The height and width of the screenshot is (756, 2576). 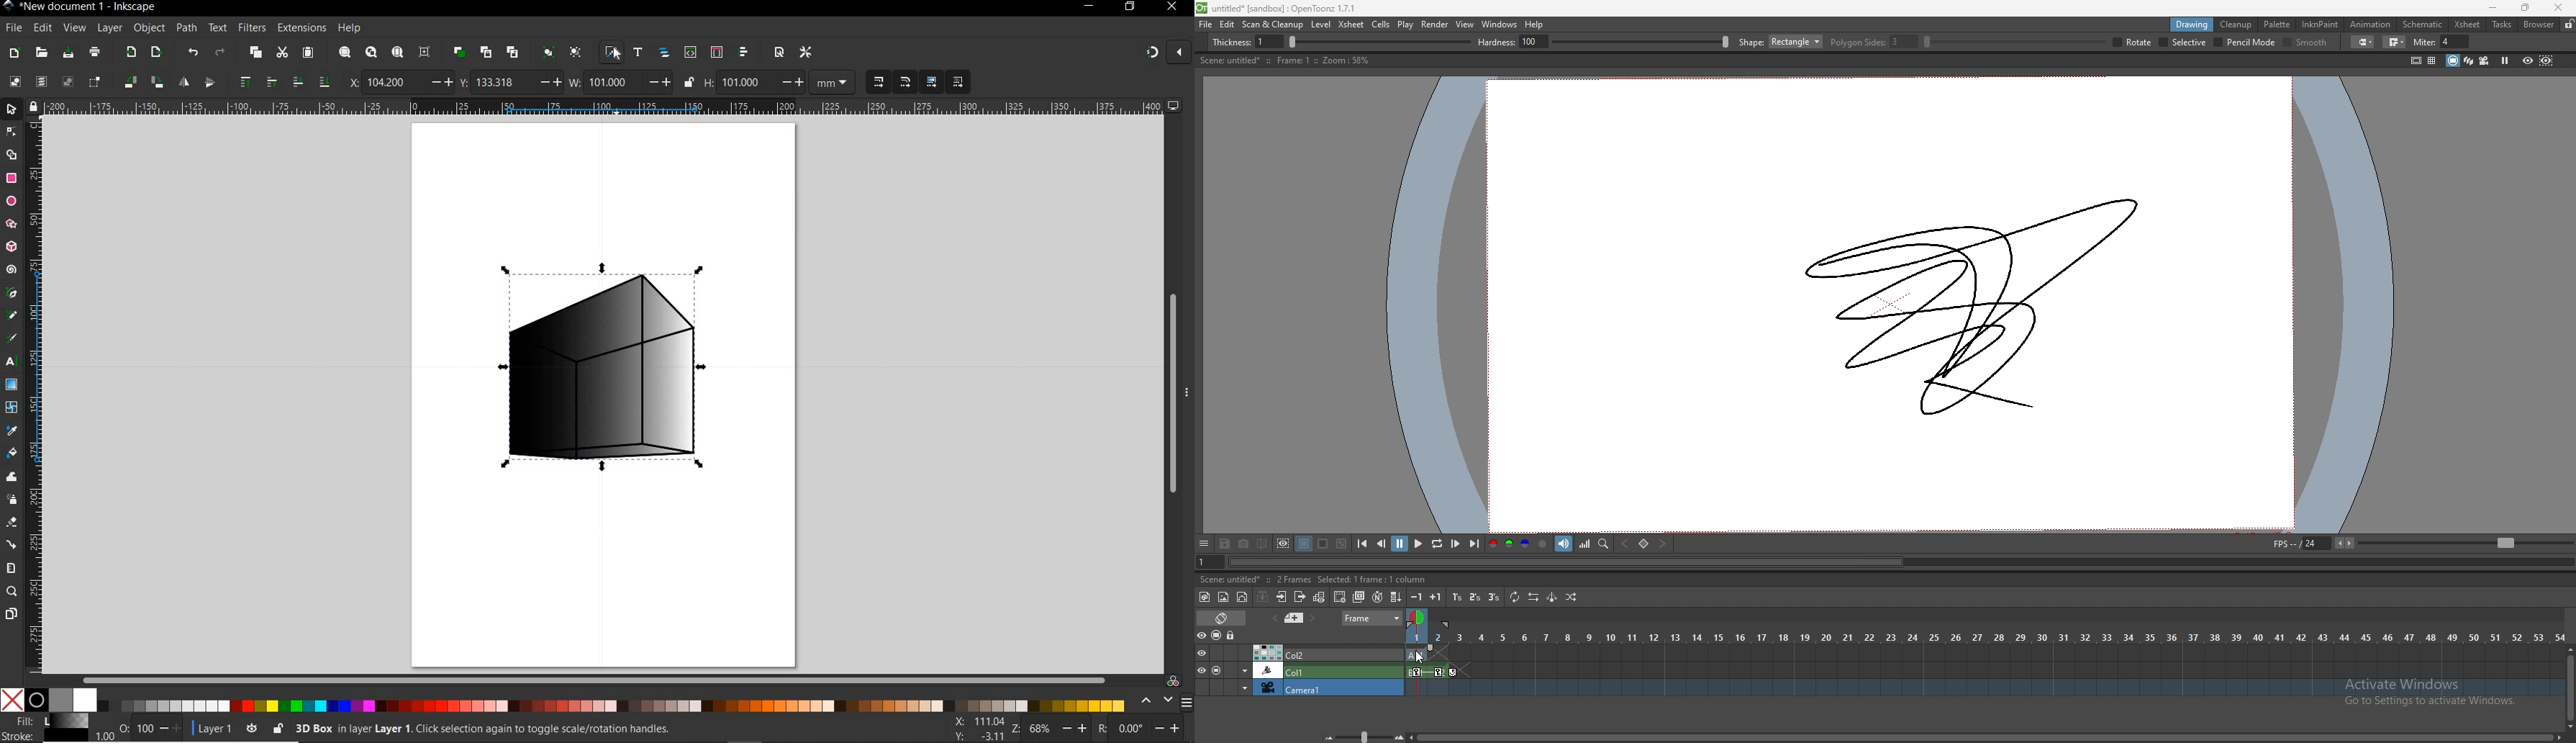 I want to click on TEXT, so click(x=217, y=28).